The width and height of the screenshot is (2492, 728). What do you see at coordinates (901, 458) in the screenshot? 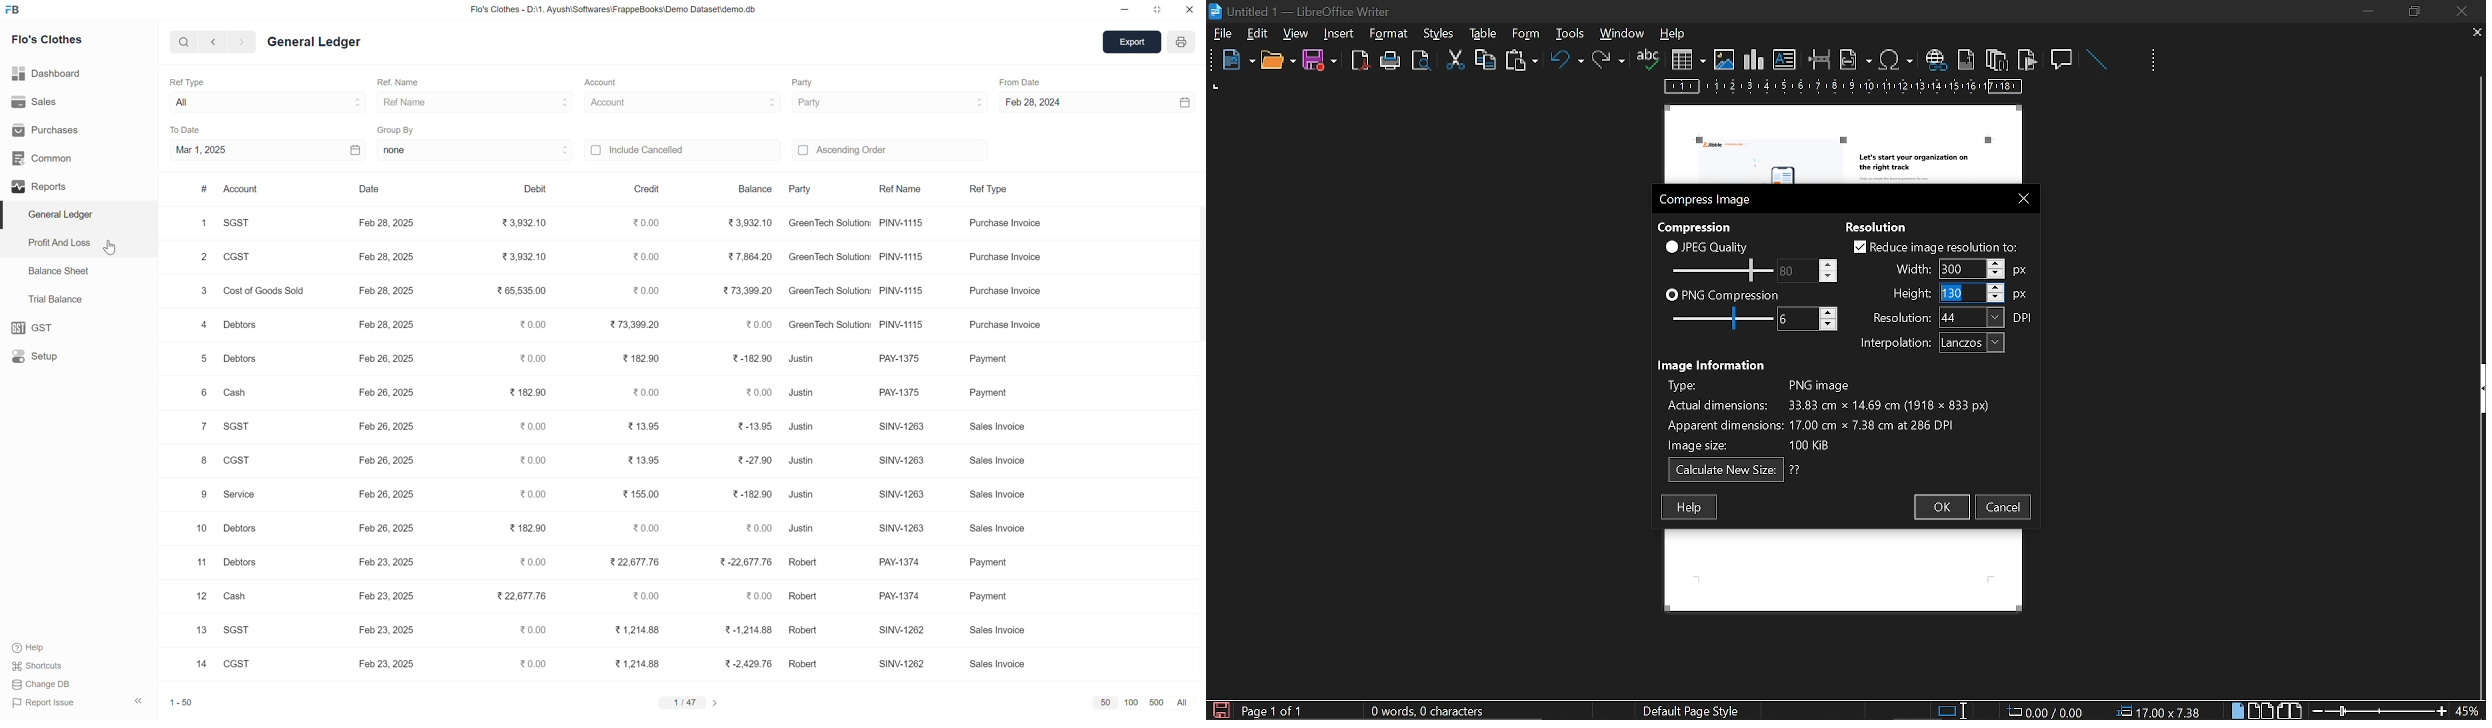
I see `SINV-1263` at bounding box center [901, 458].